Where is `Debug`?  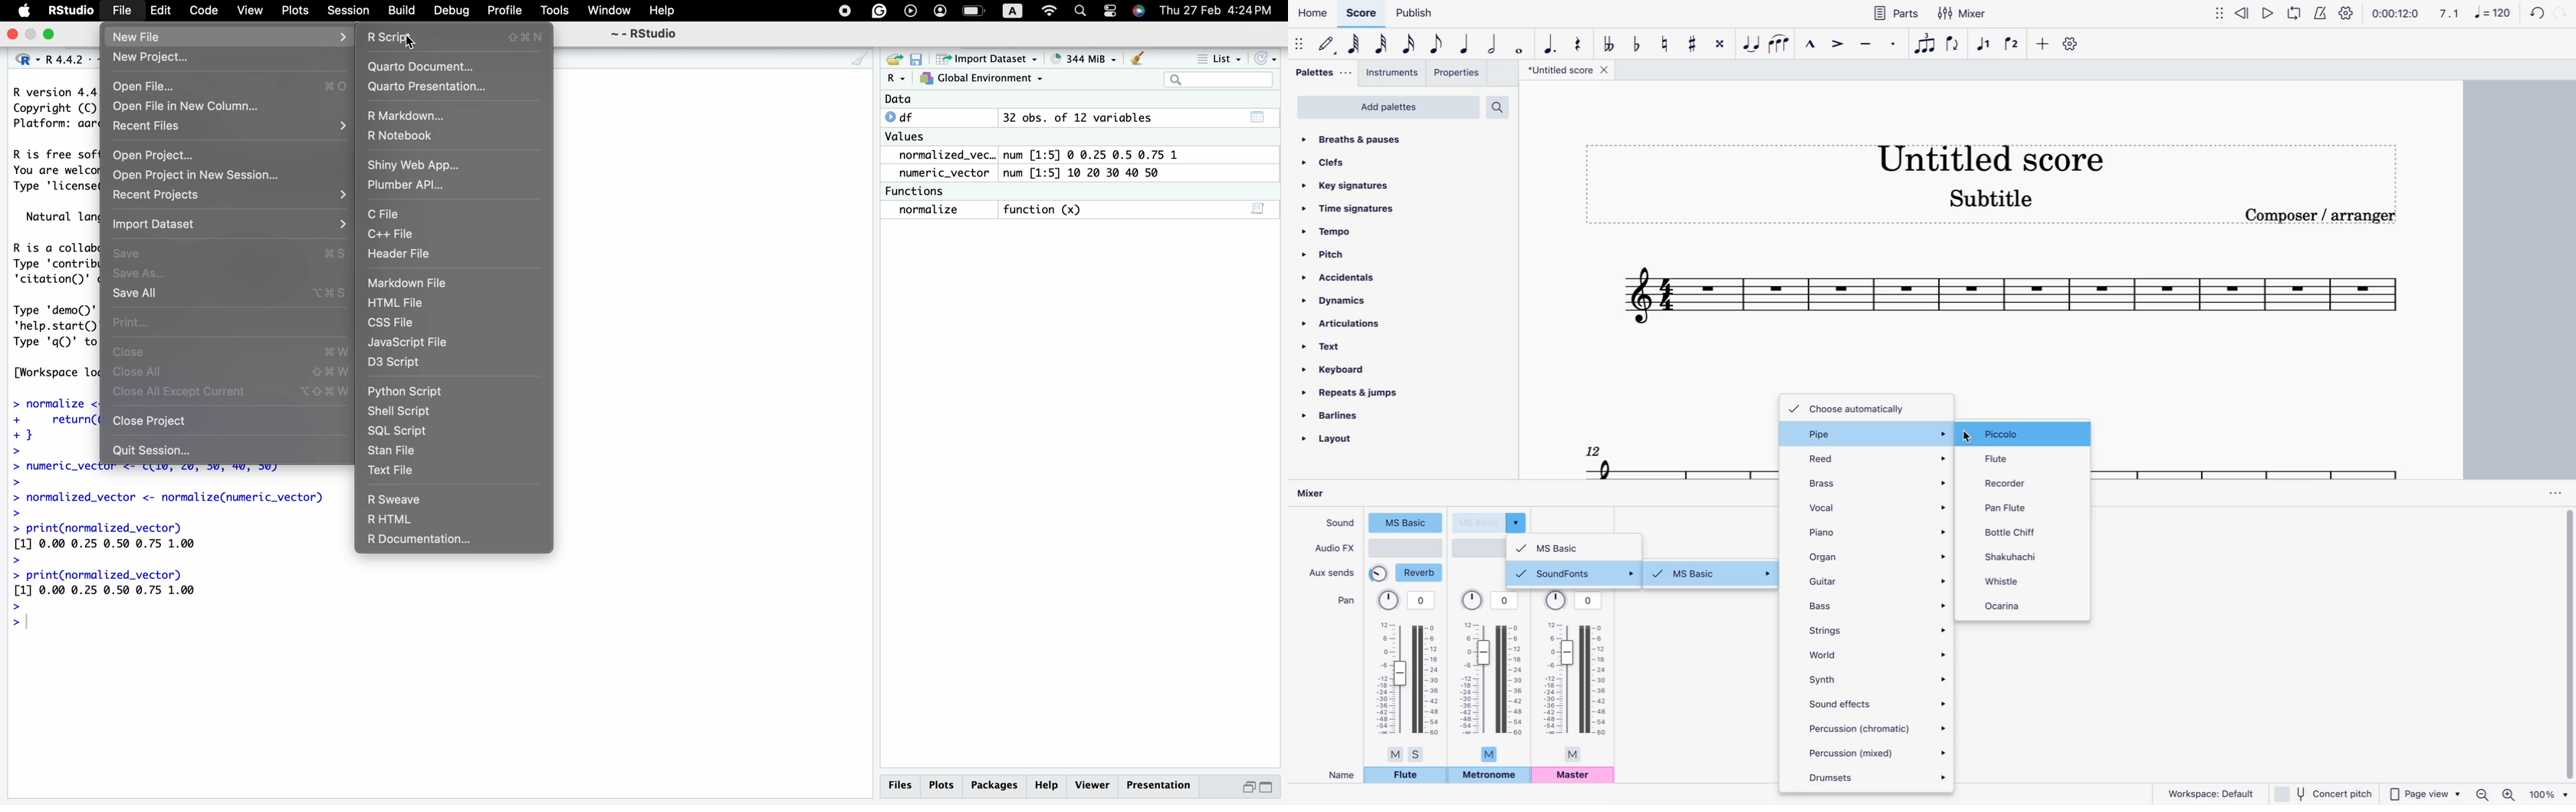
Debug is located at coordinates (453, 12).